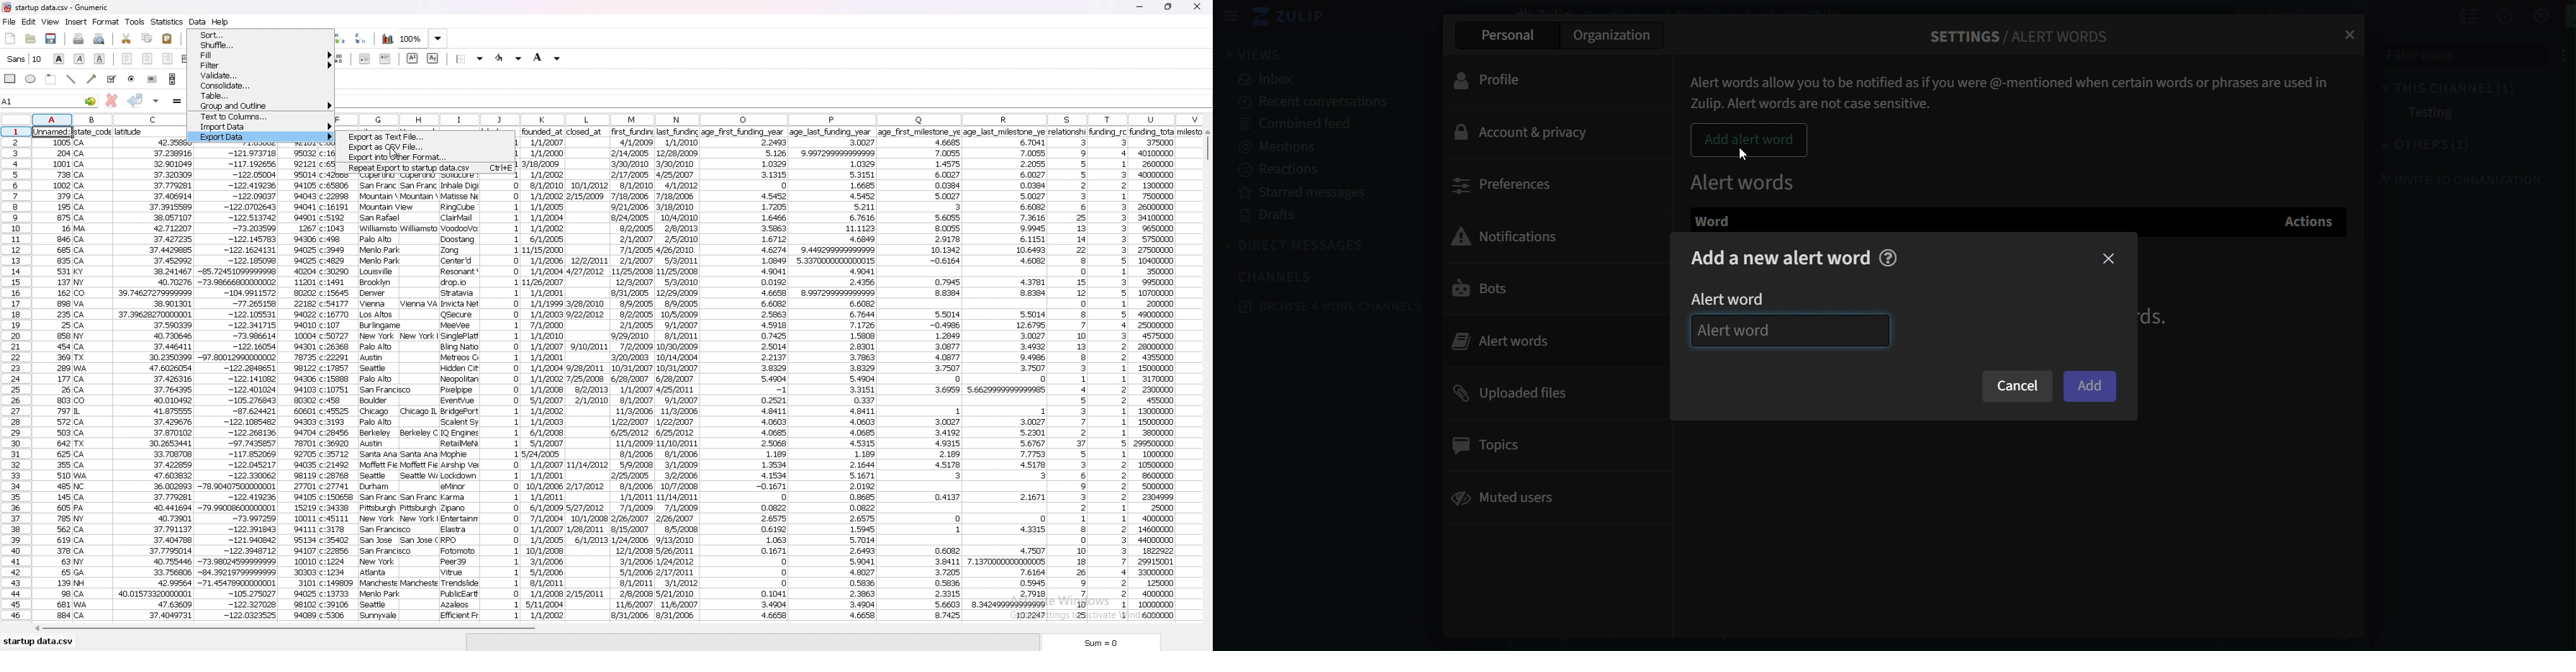  What do you see at coordinates (773, 116) in the screenshot?
I see `columns` at bounding box center [773, 116].